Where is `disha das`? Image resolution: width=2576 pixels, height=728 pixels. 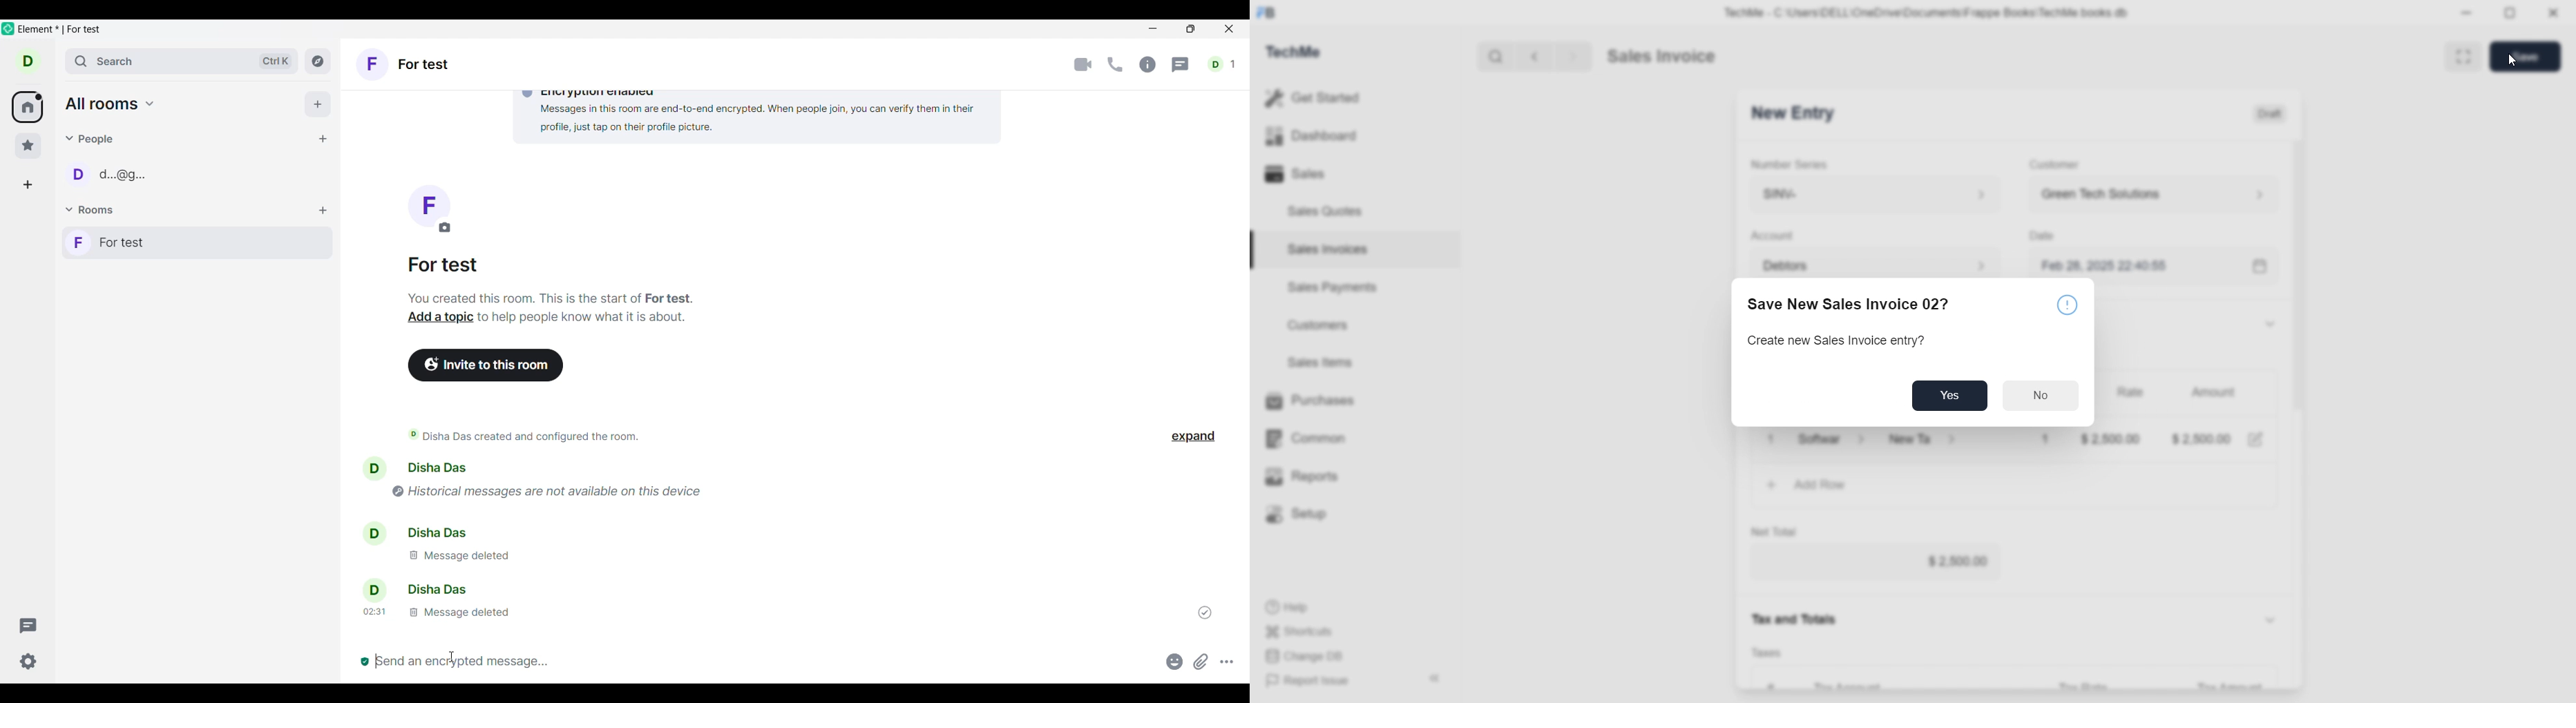 disha das is located at coordinates (434, 530).